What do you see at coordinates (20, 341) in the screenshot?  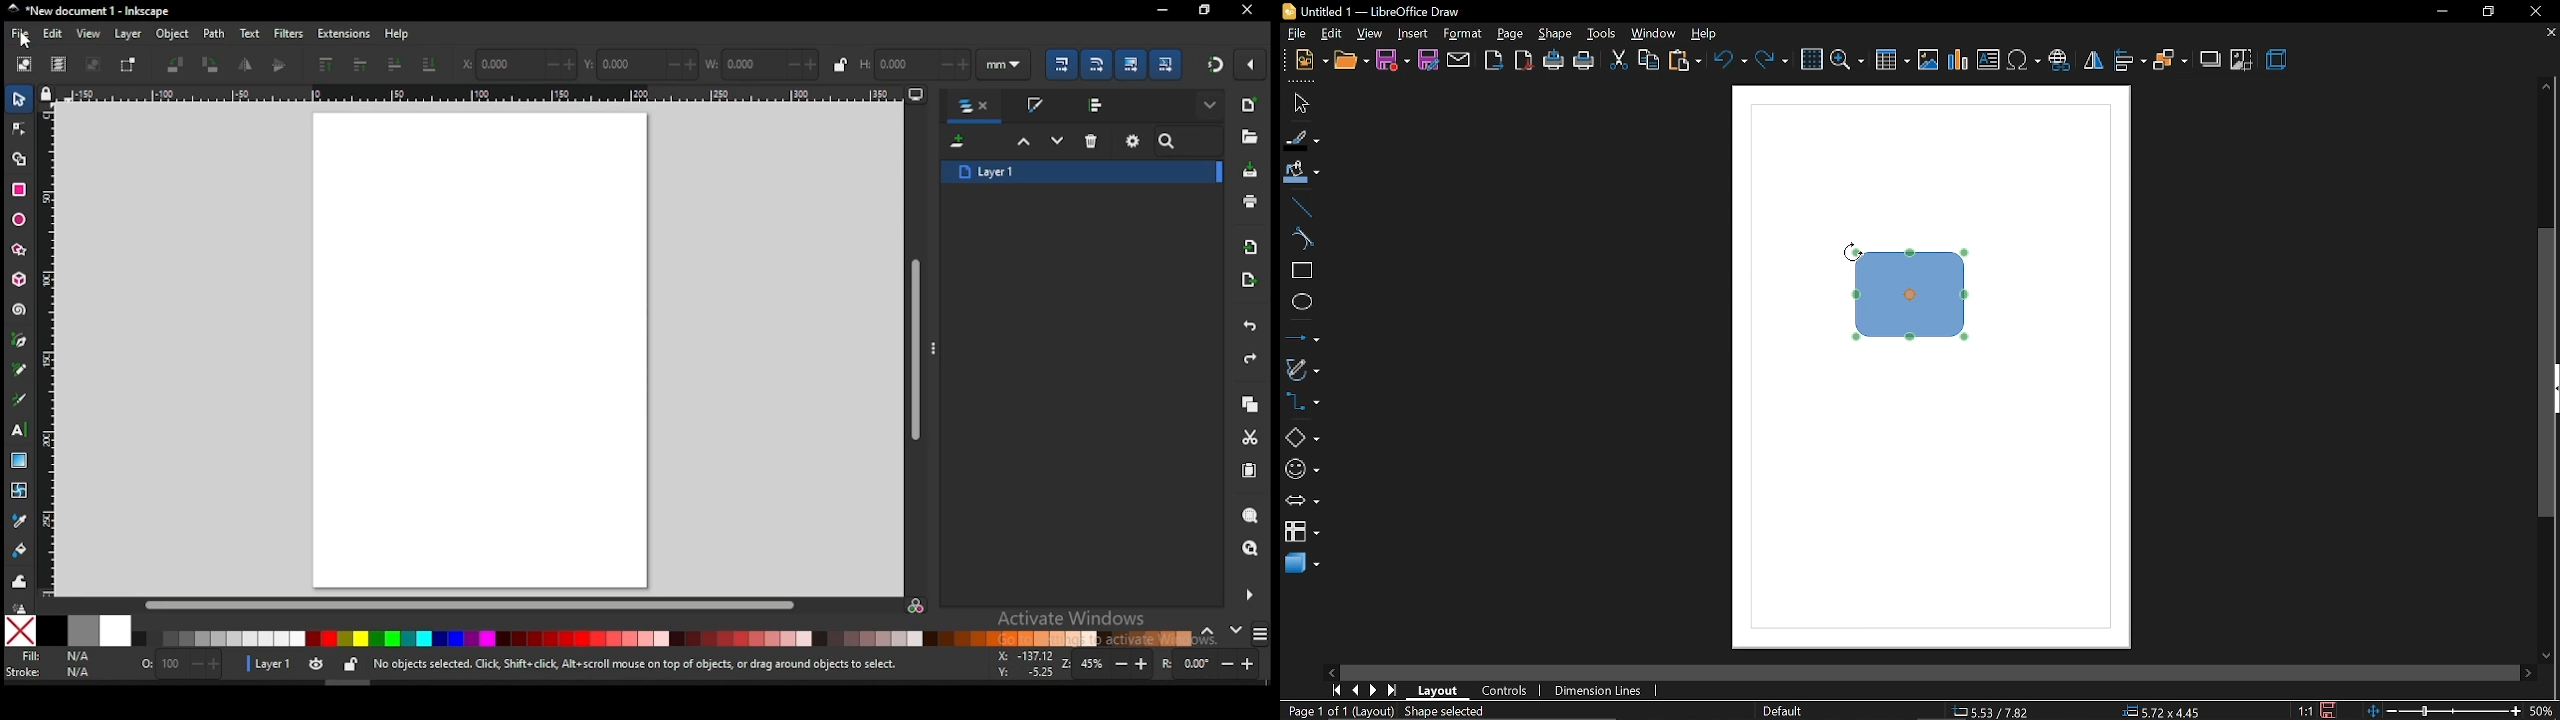 I see `pen tool` at bounding box center [20, 341].